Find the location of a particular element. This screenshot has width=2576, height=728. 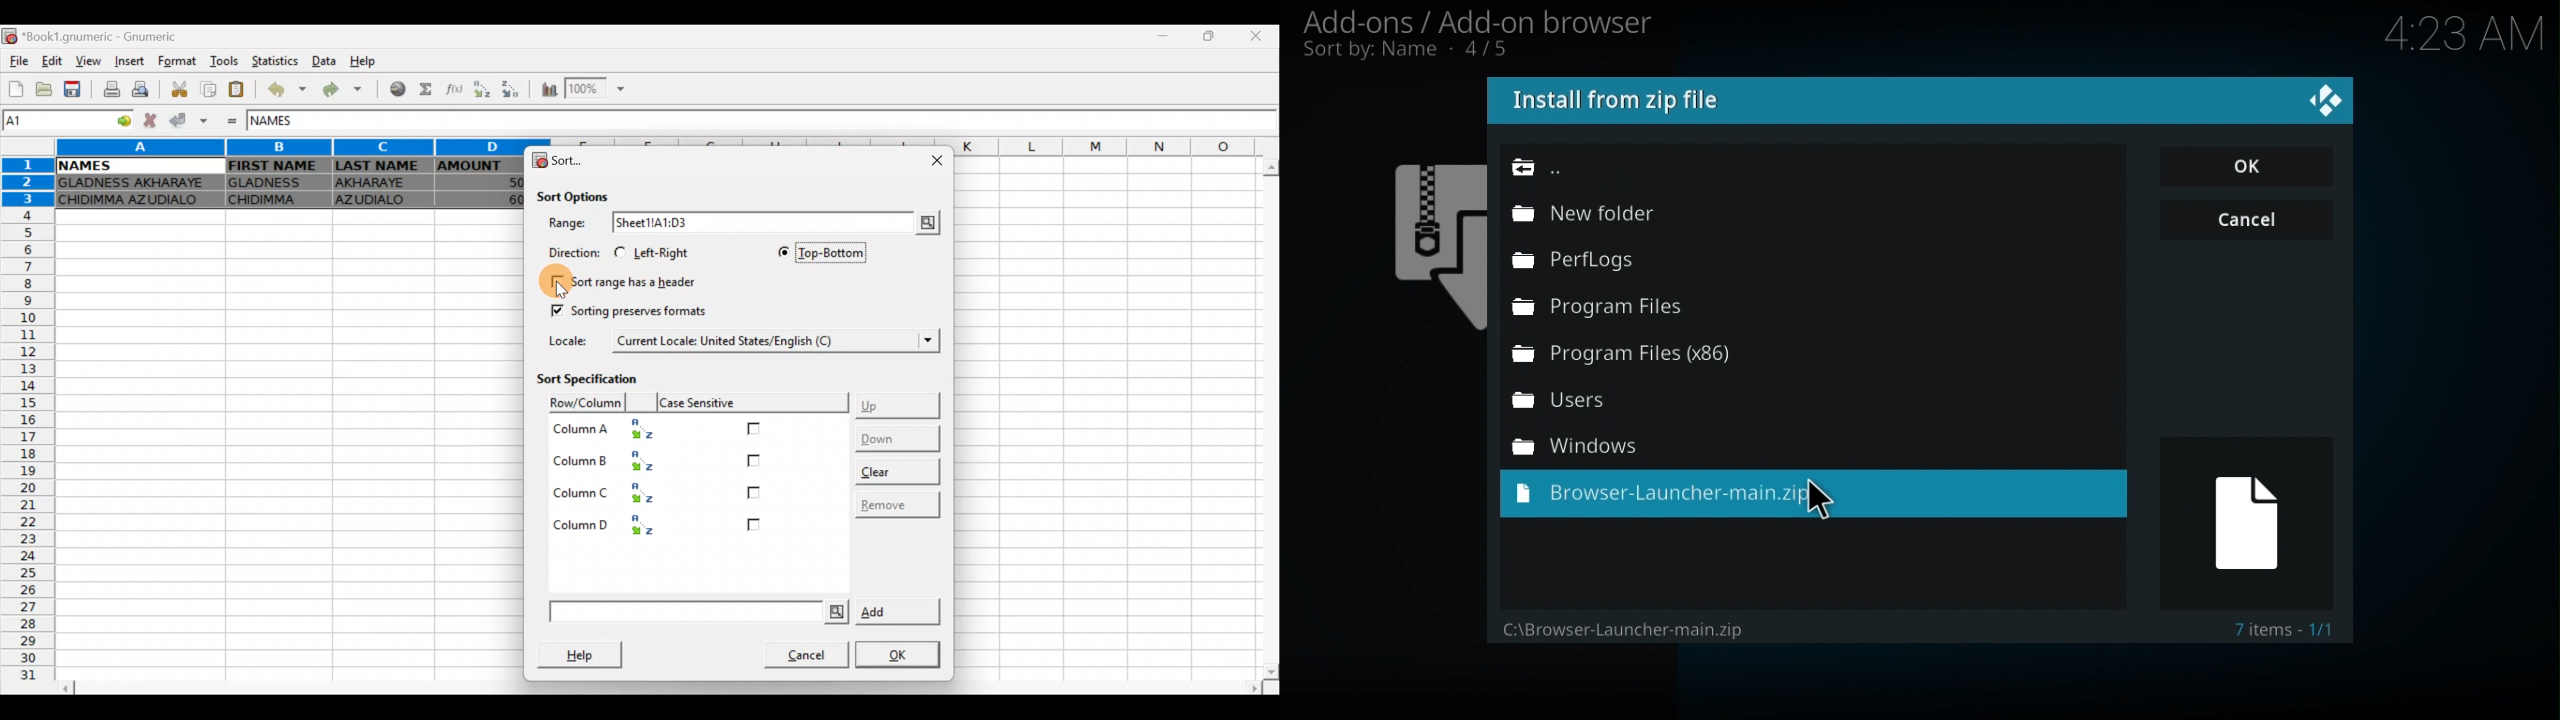

Help is located at coordinates (587, 653).